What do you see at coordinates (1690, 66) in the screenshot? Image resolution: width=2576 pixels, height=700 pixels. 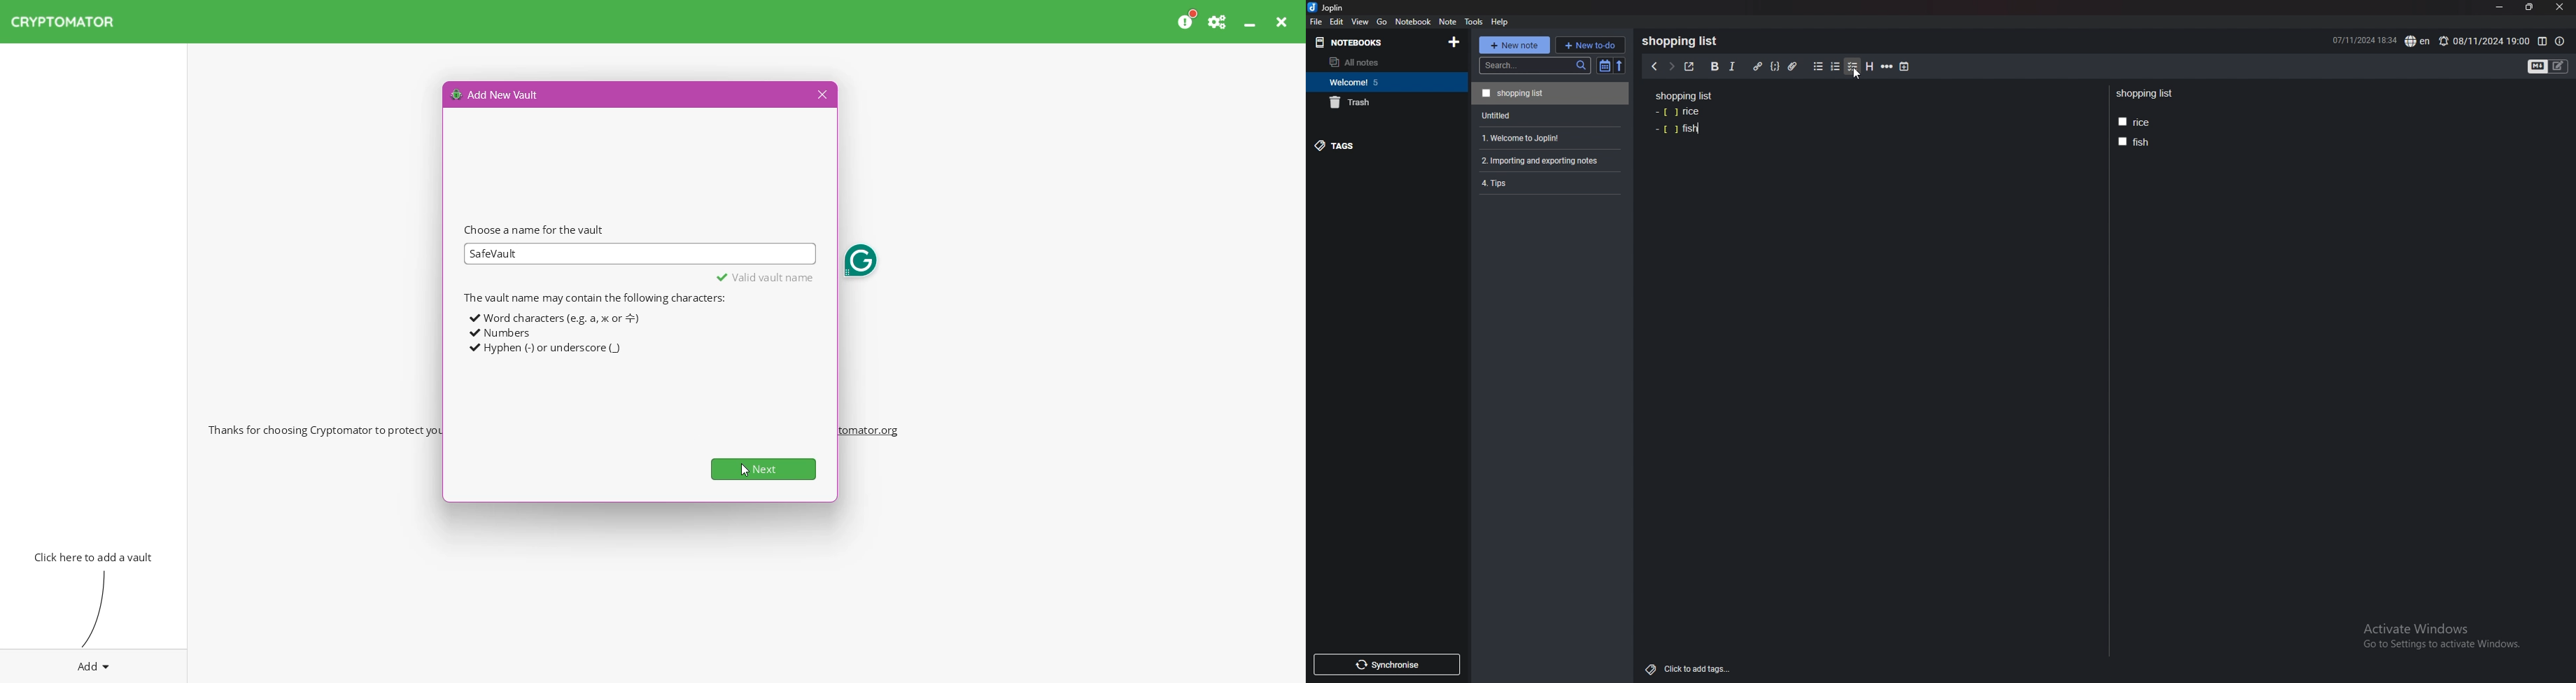 I see `toggle external editor` at bounding box center [1690, 66].